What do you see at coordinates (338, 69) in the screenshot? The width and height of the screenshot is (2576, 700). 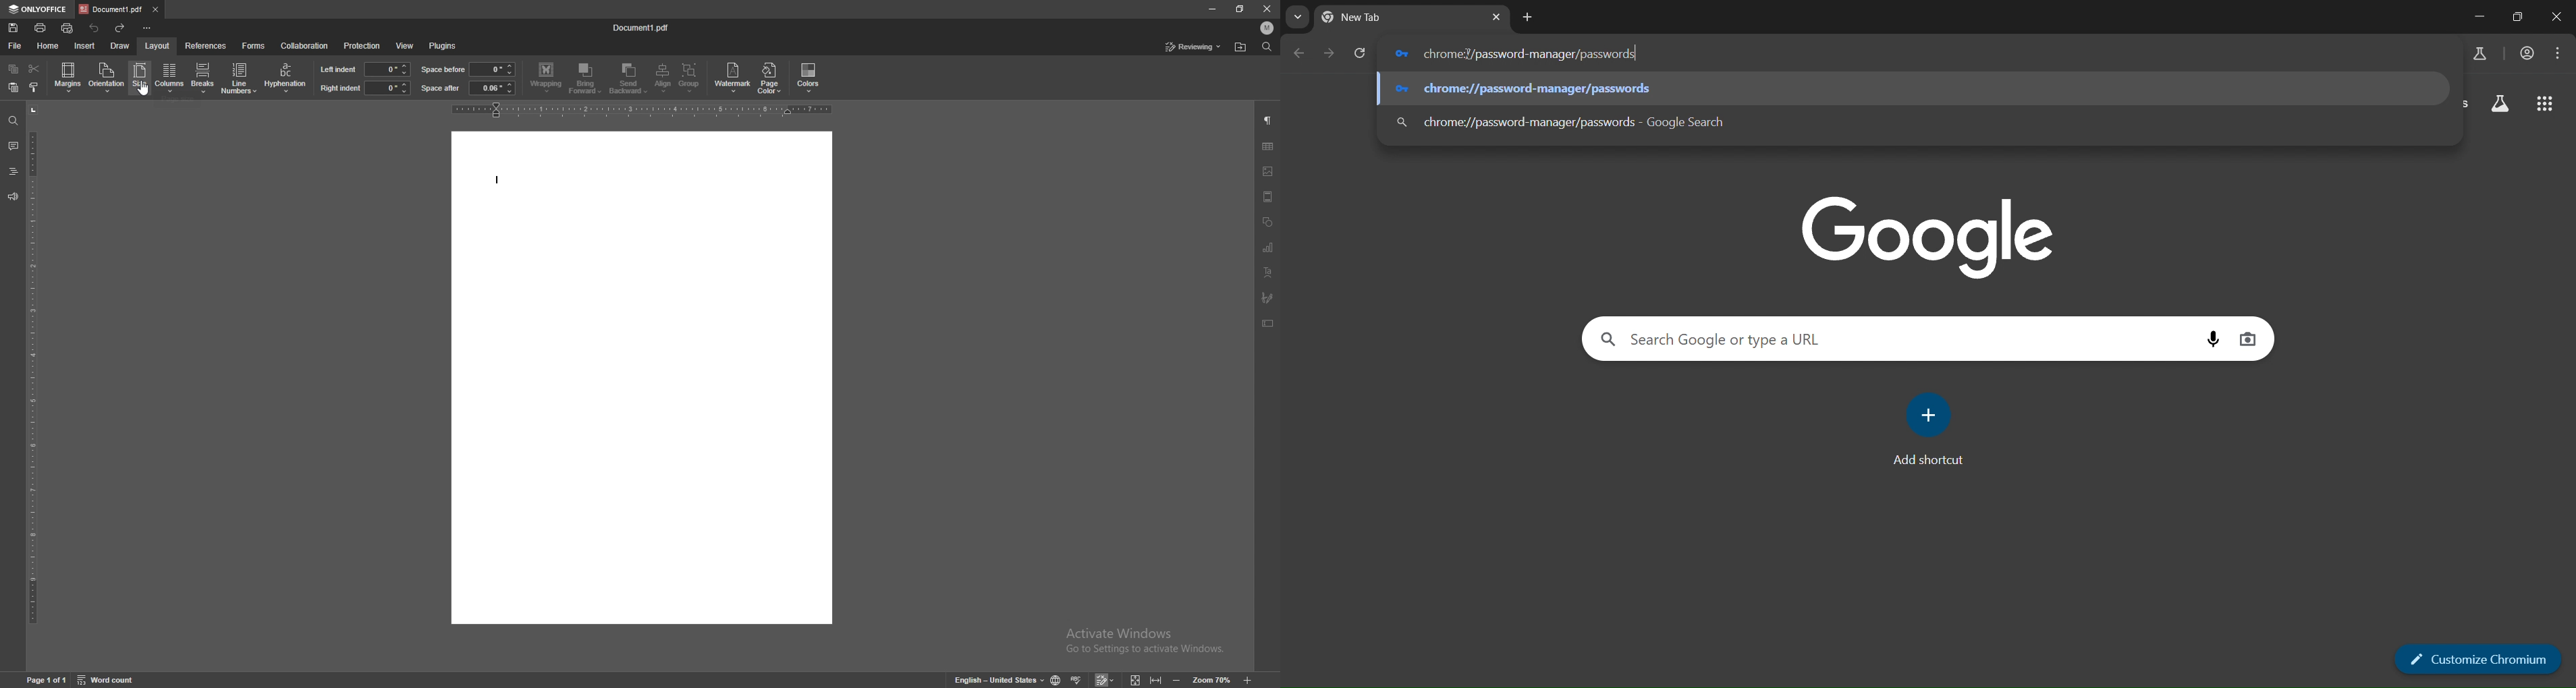 I see `left indent` at bounding box center [338, 69].